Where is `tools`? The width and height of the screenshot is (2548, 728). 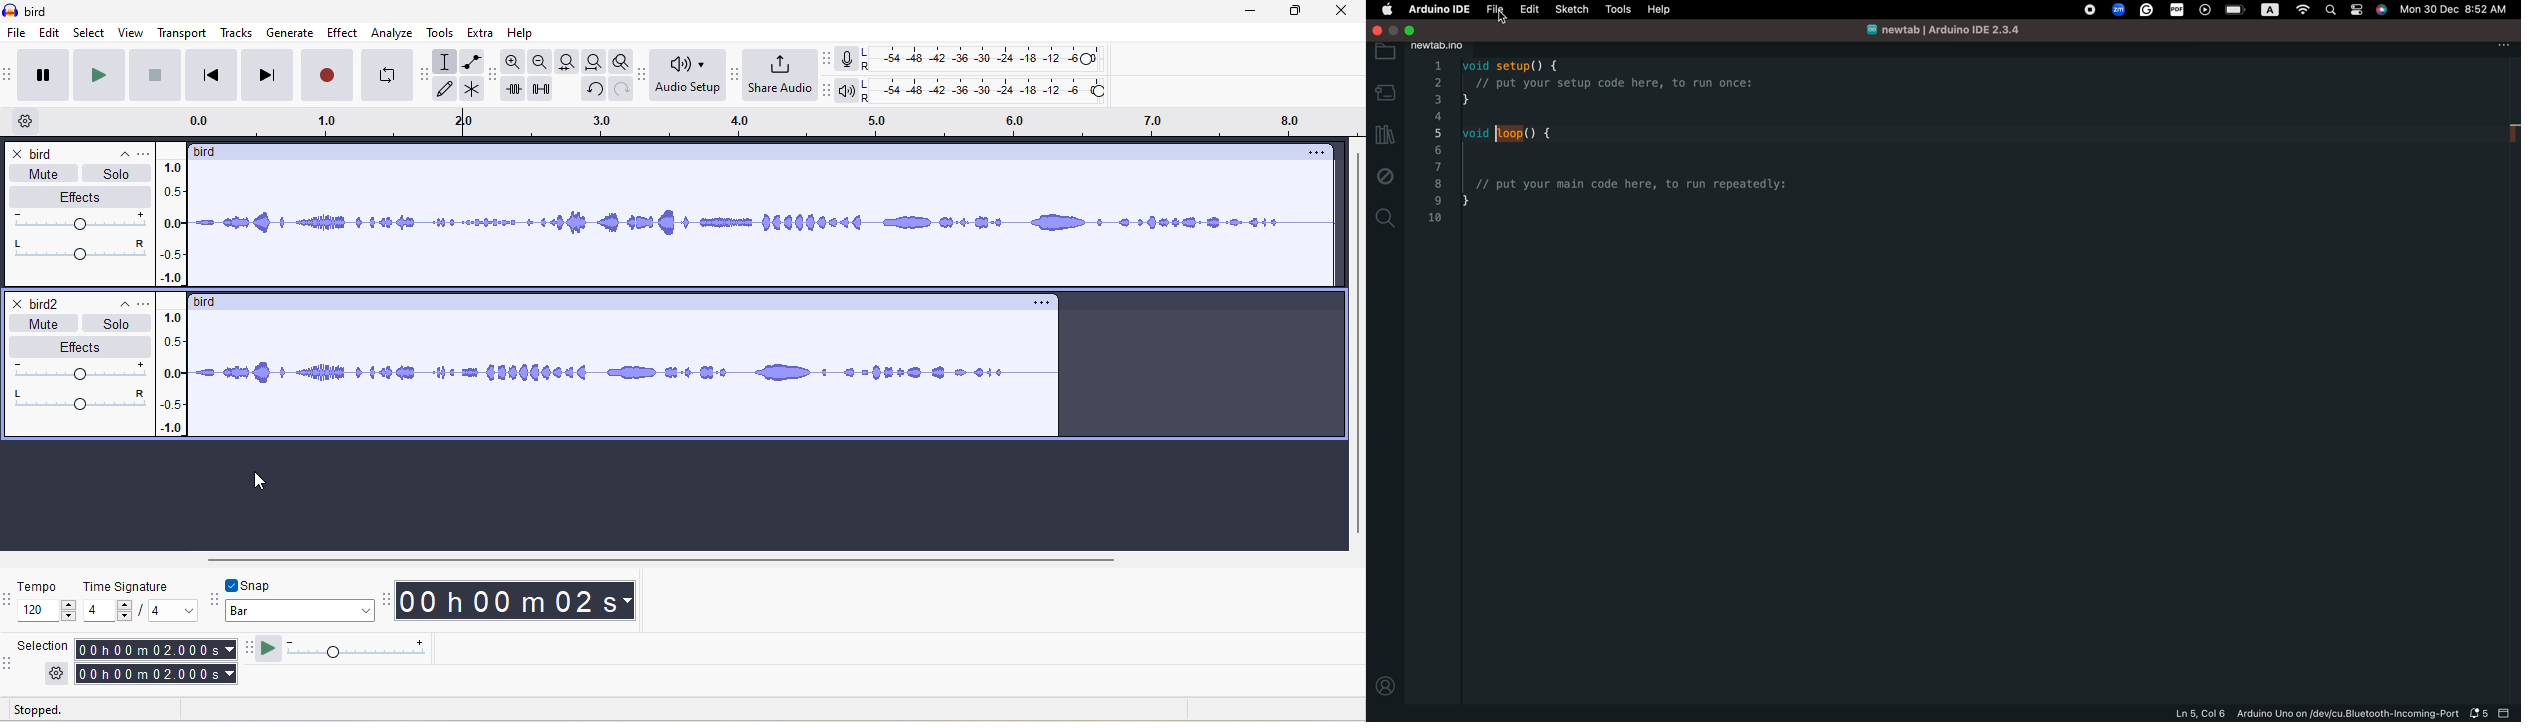
tools is located at coordinates (1617, 9).